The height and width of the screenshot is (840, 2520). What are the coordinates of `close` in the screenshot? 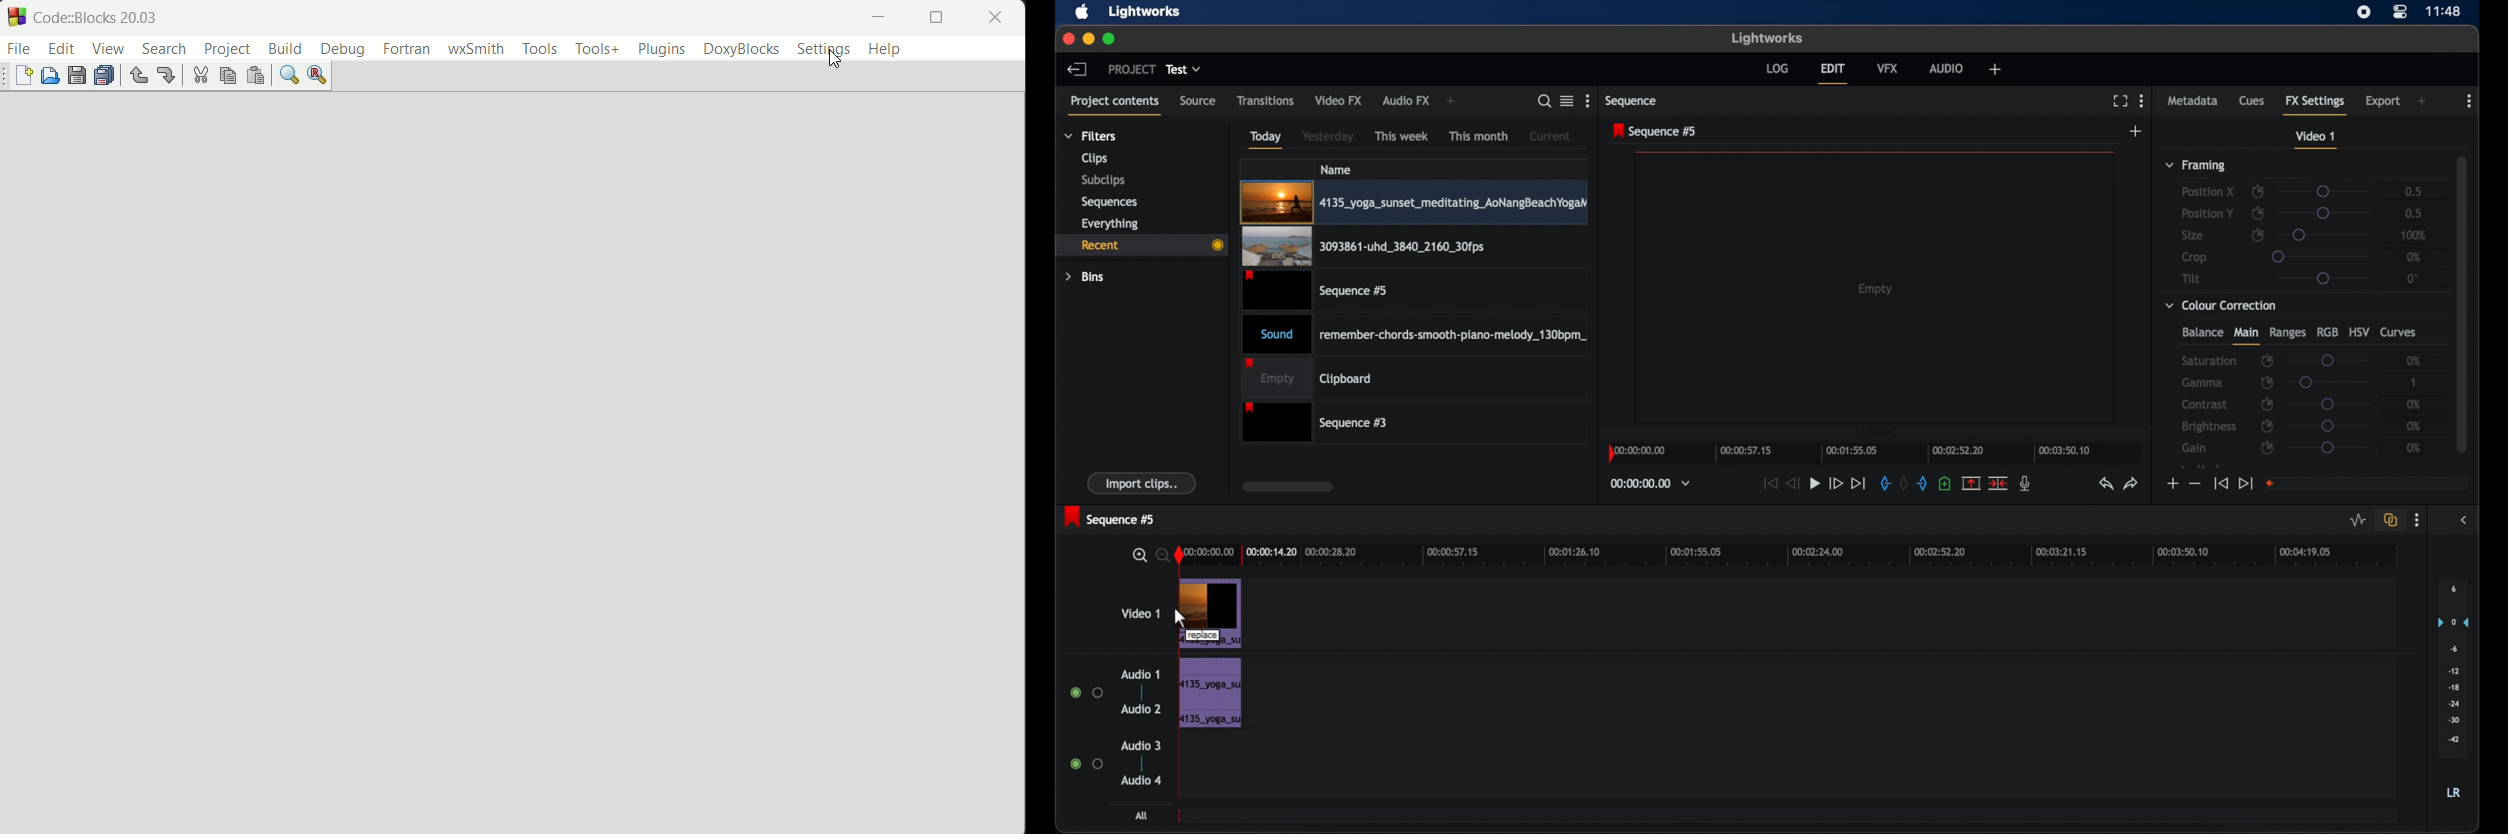 It's located at (1065, 39).